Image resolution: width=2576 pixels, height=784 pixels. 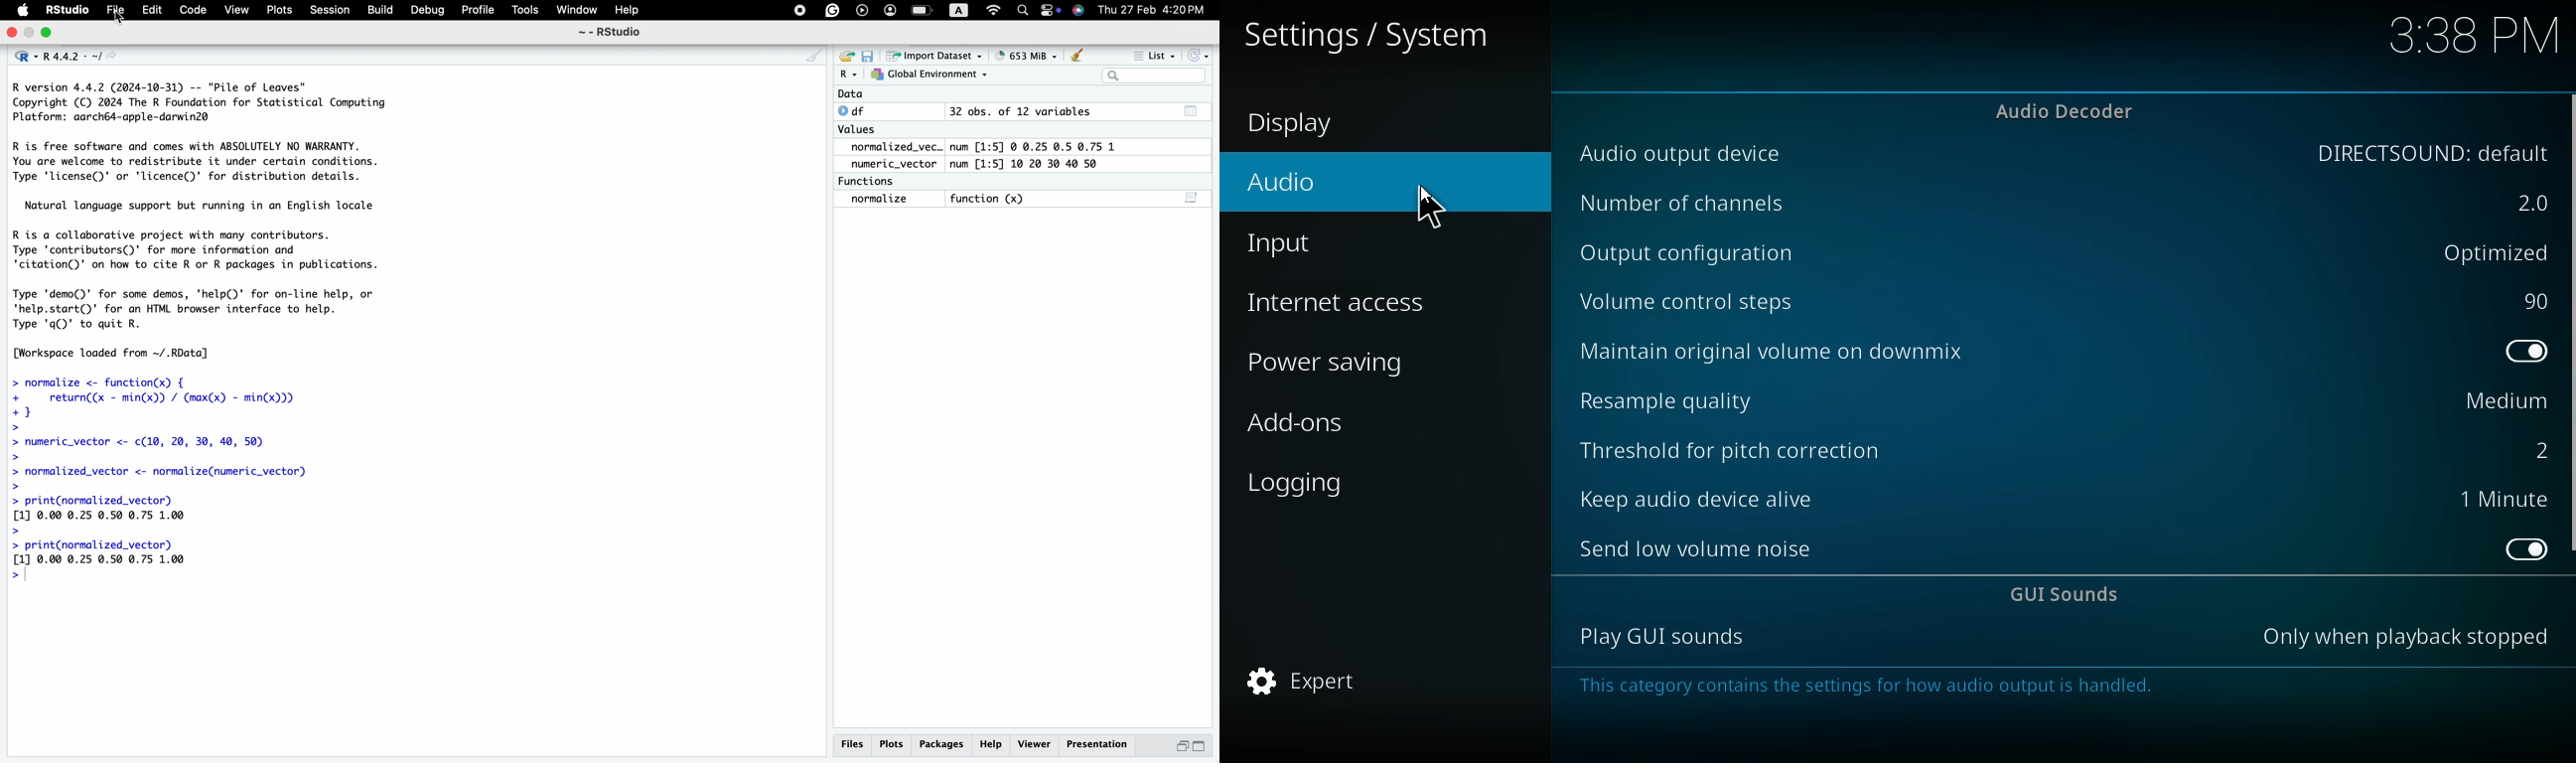 I want to click on number of channels, so click(x=1704, y=205).